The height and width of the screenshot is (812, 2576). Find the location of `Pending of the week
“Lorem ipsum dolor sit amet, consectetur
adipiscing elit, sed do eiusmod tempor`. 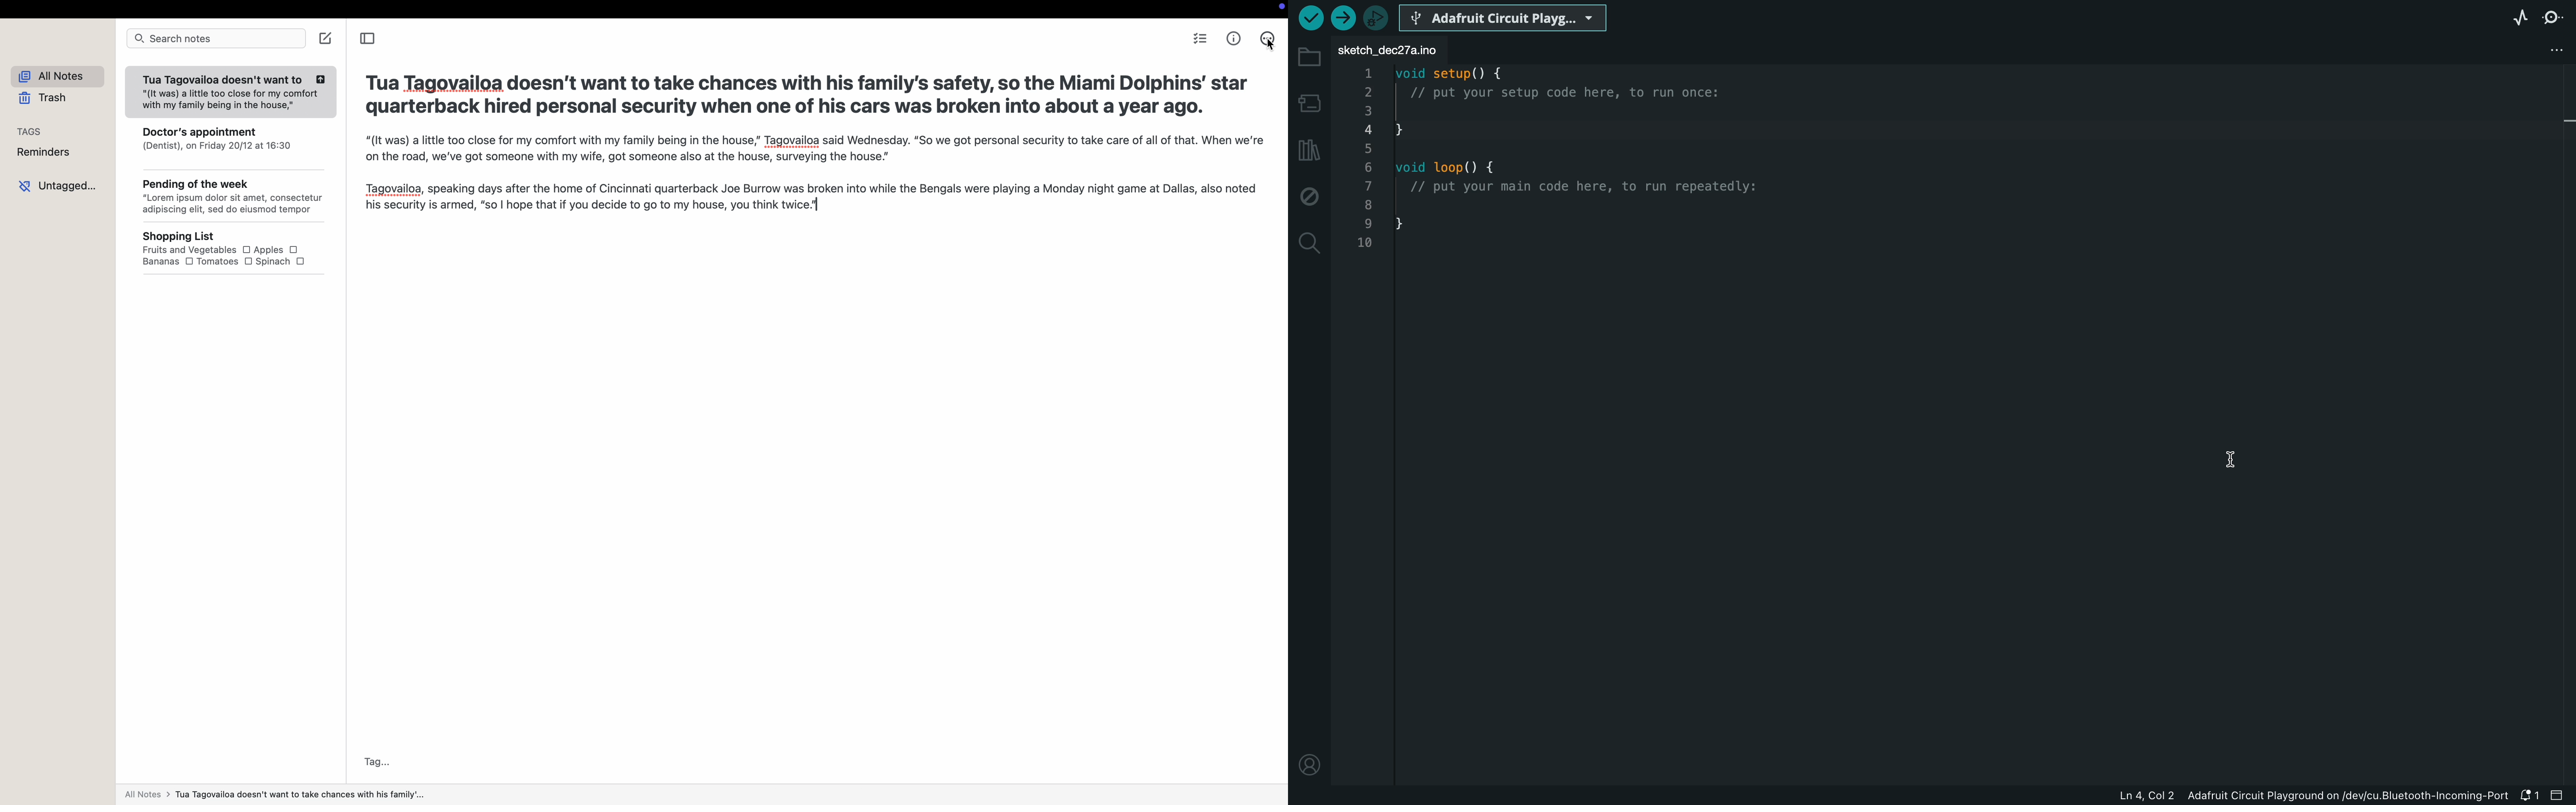

Pending of the week
“Lorem ipsum dolor sit amet, consectetur
adipiscing elit, sed do eiusmod tempor is located at coordinates (229, 191).